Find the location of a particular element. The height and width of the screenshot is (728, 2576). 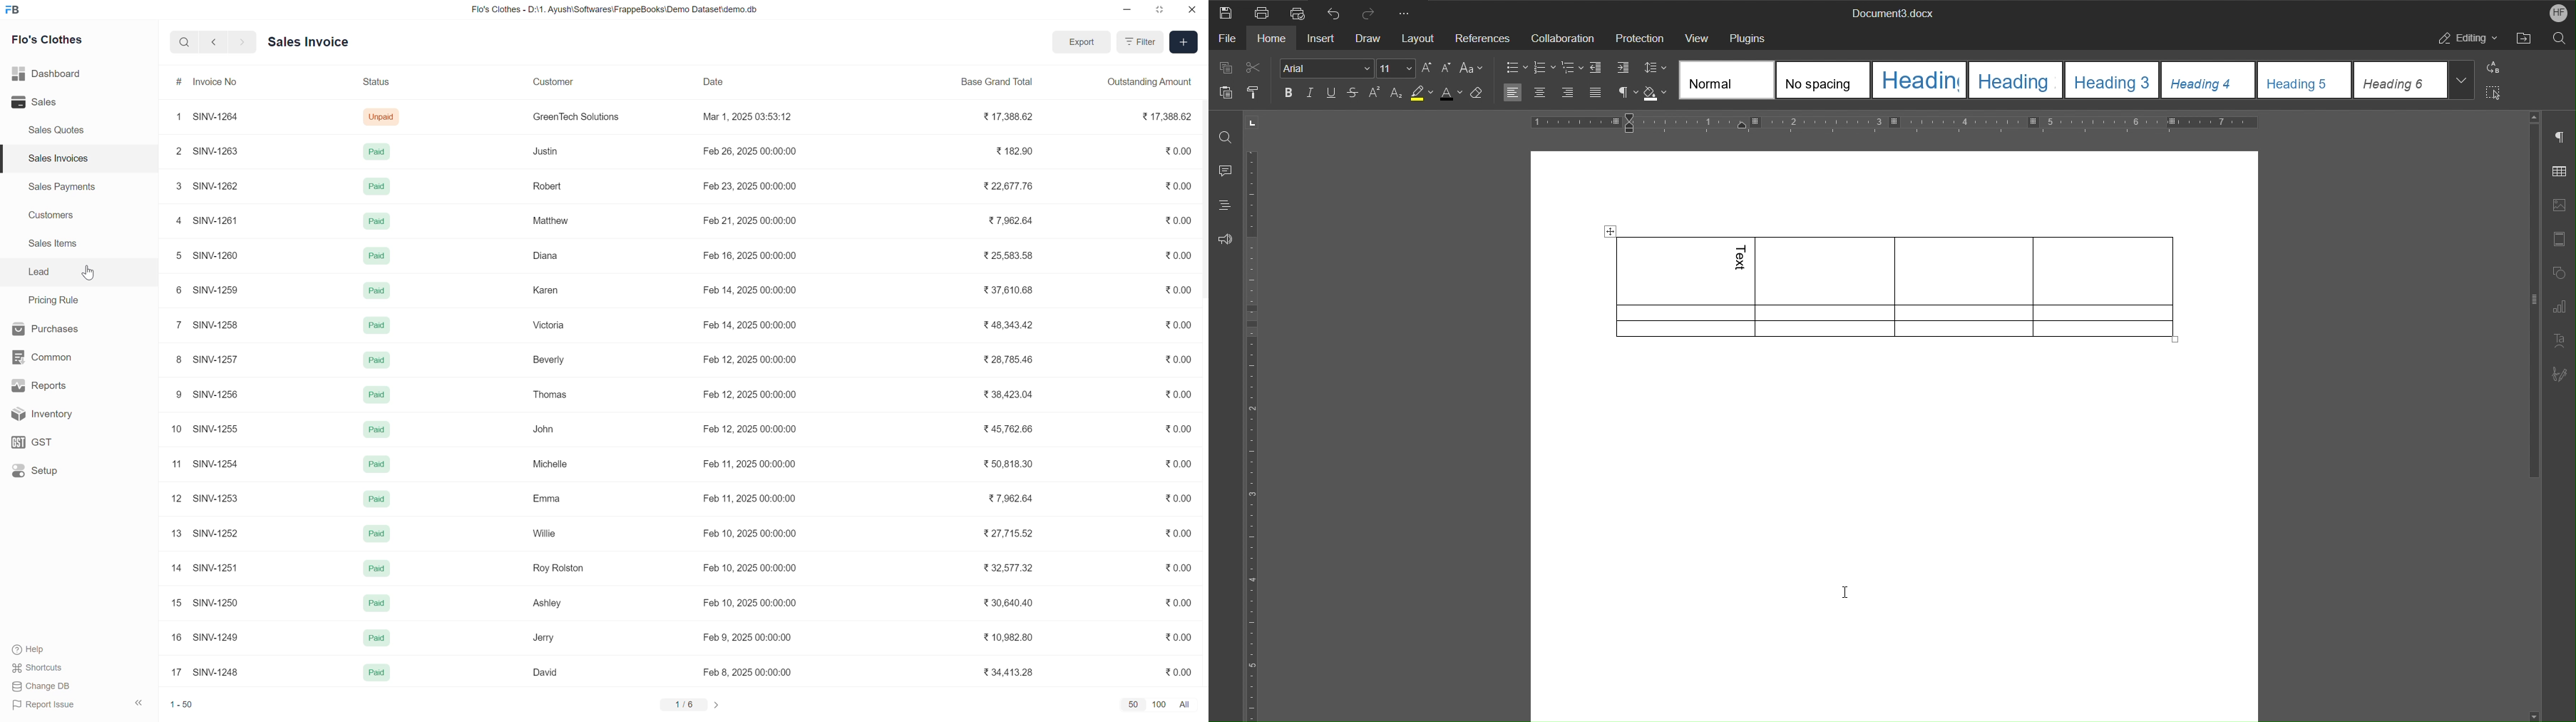

348,343.42 is located at coordinates (1012, 324).